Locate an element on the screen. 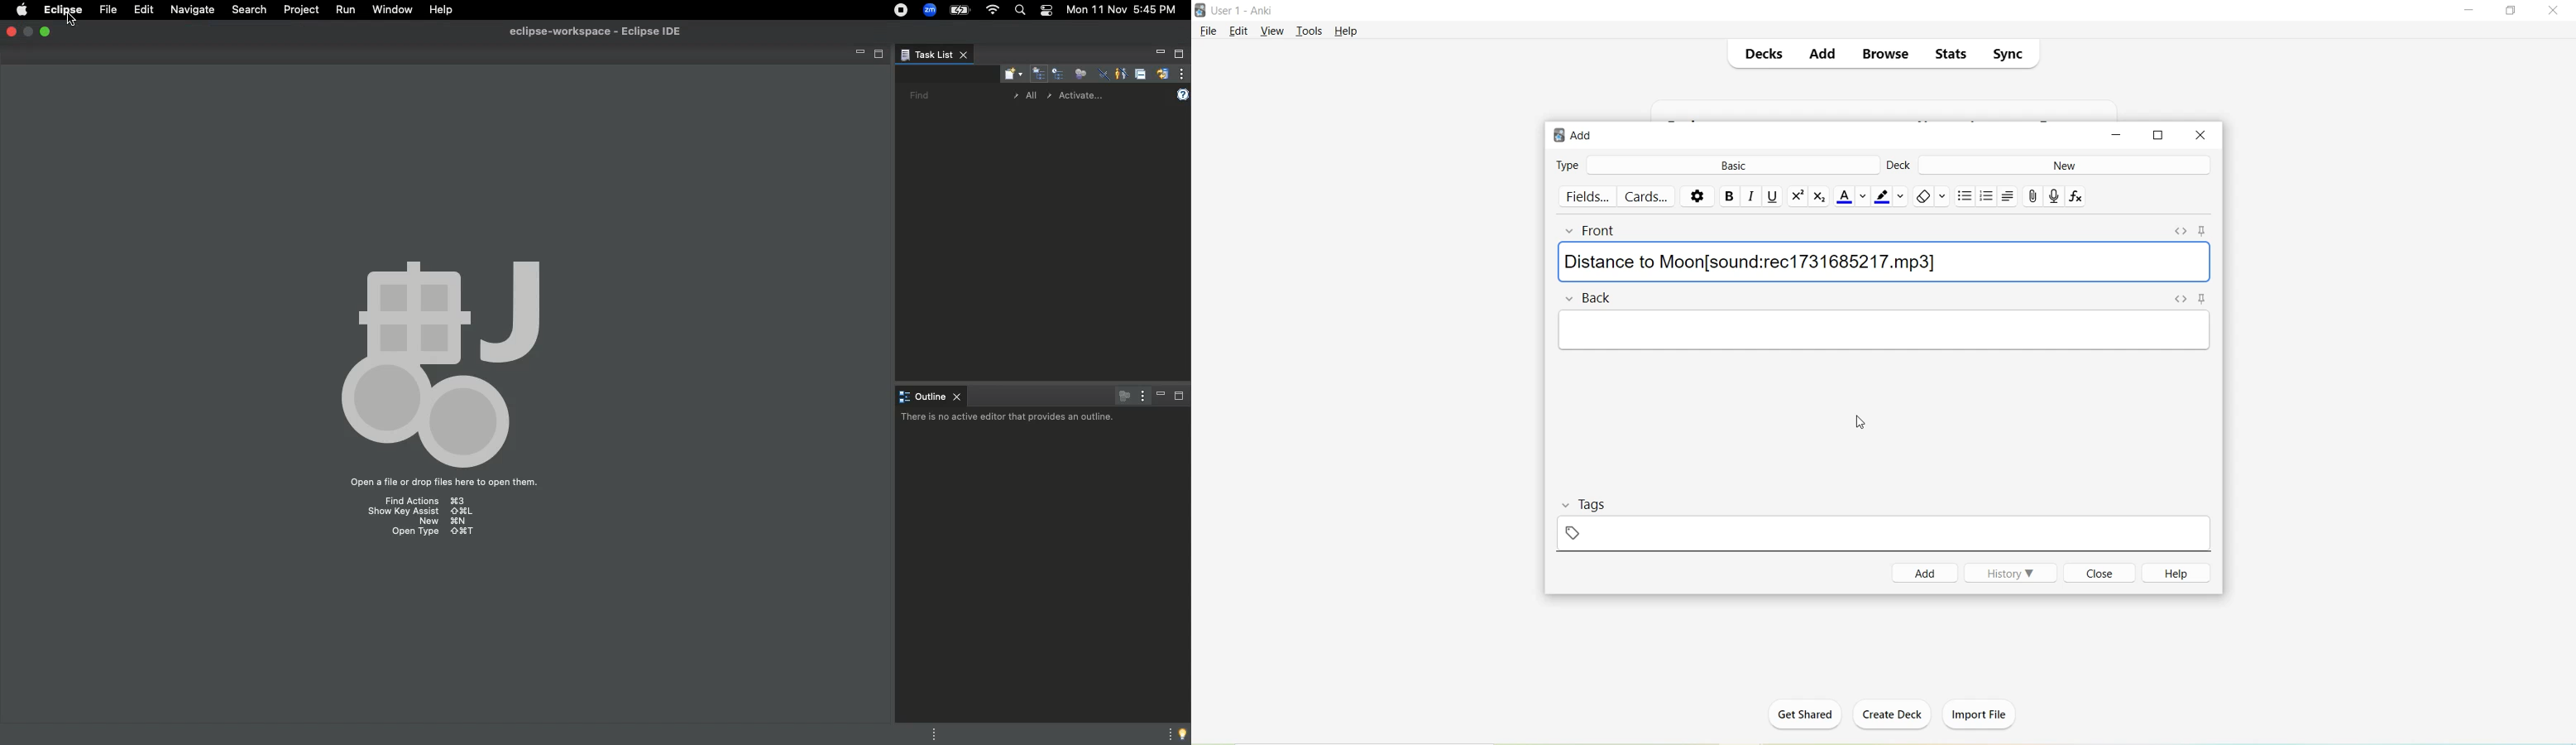  Add is located at coordinates (1820, 55).